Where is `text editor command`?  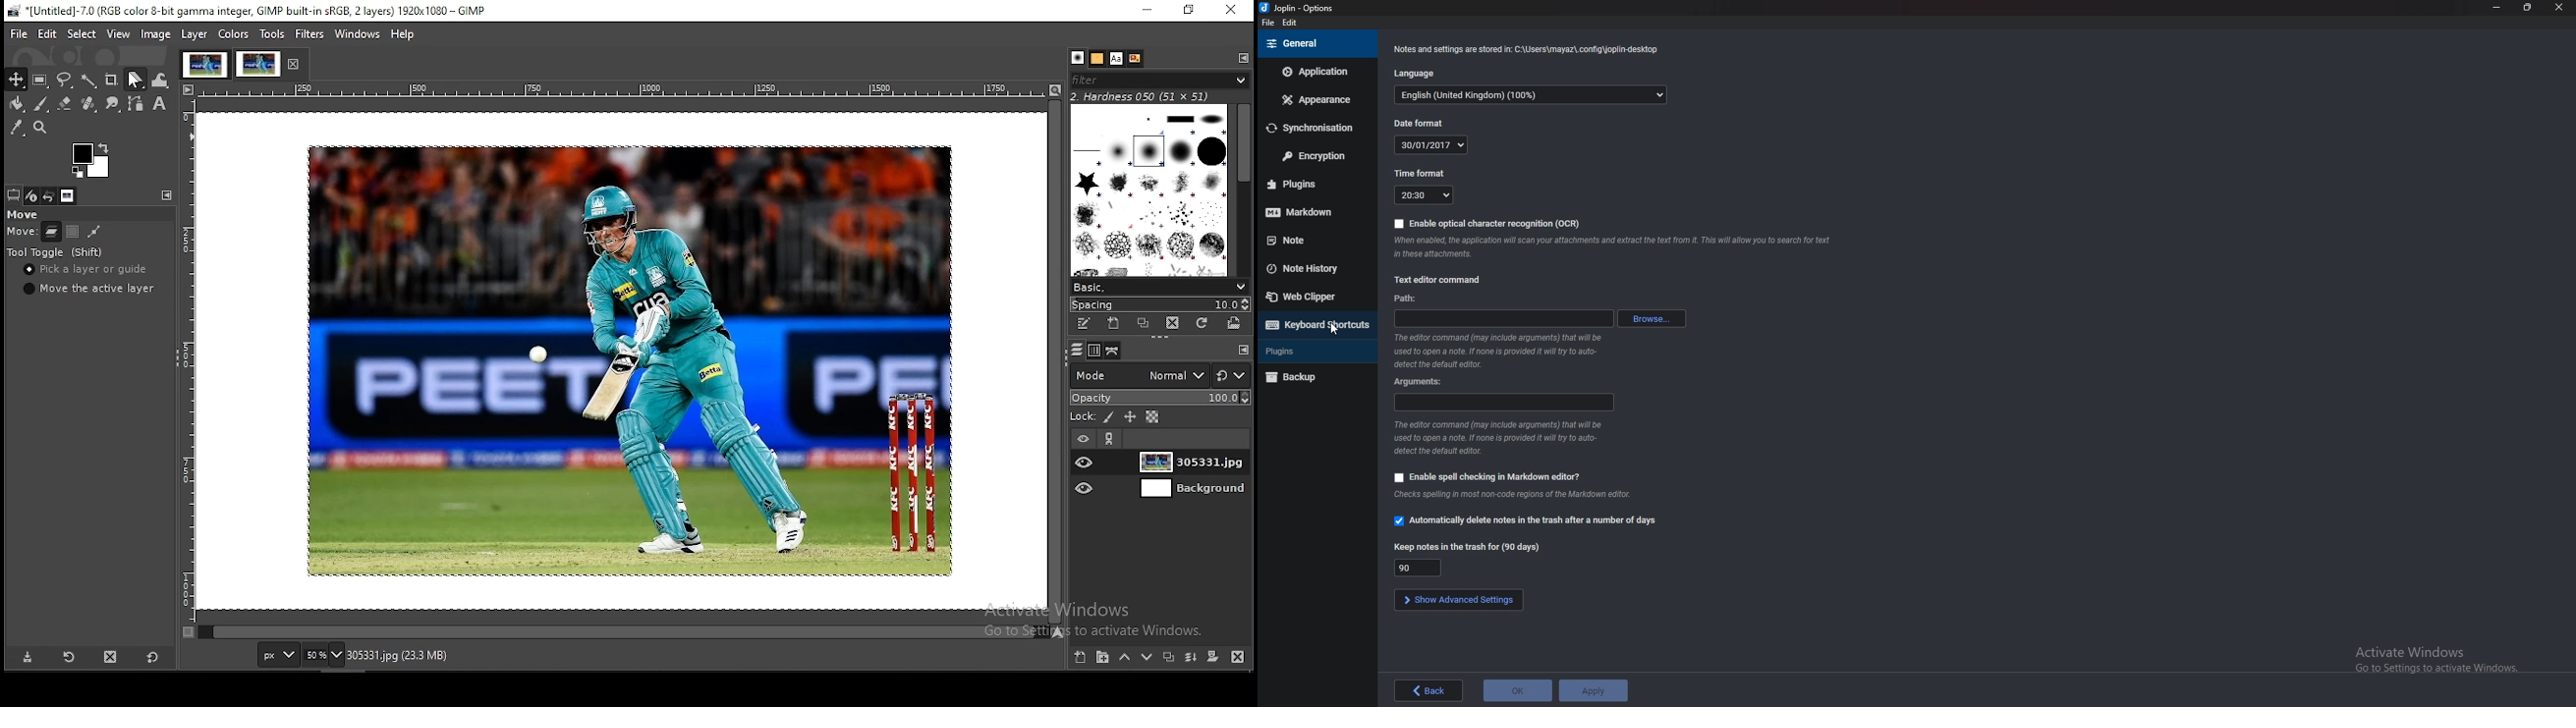 text editor command is located at coordinates (1442, 279).